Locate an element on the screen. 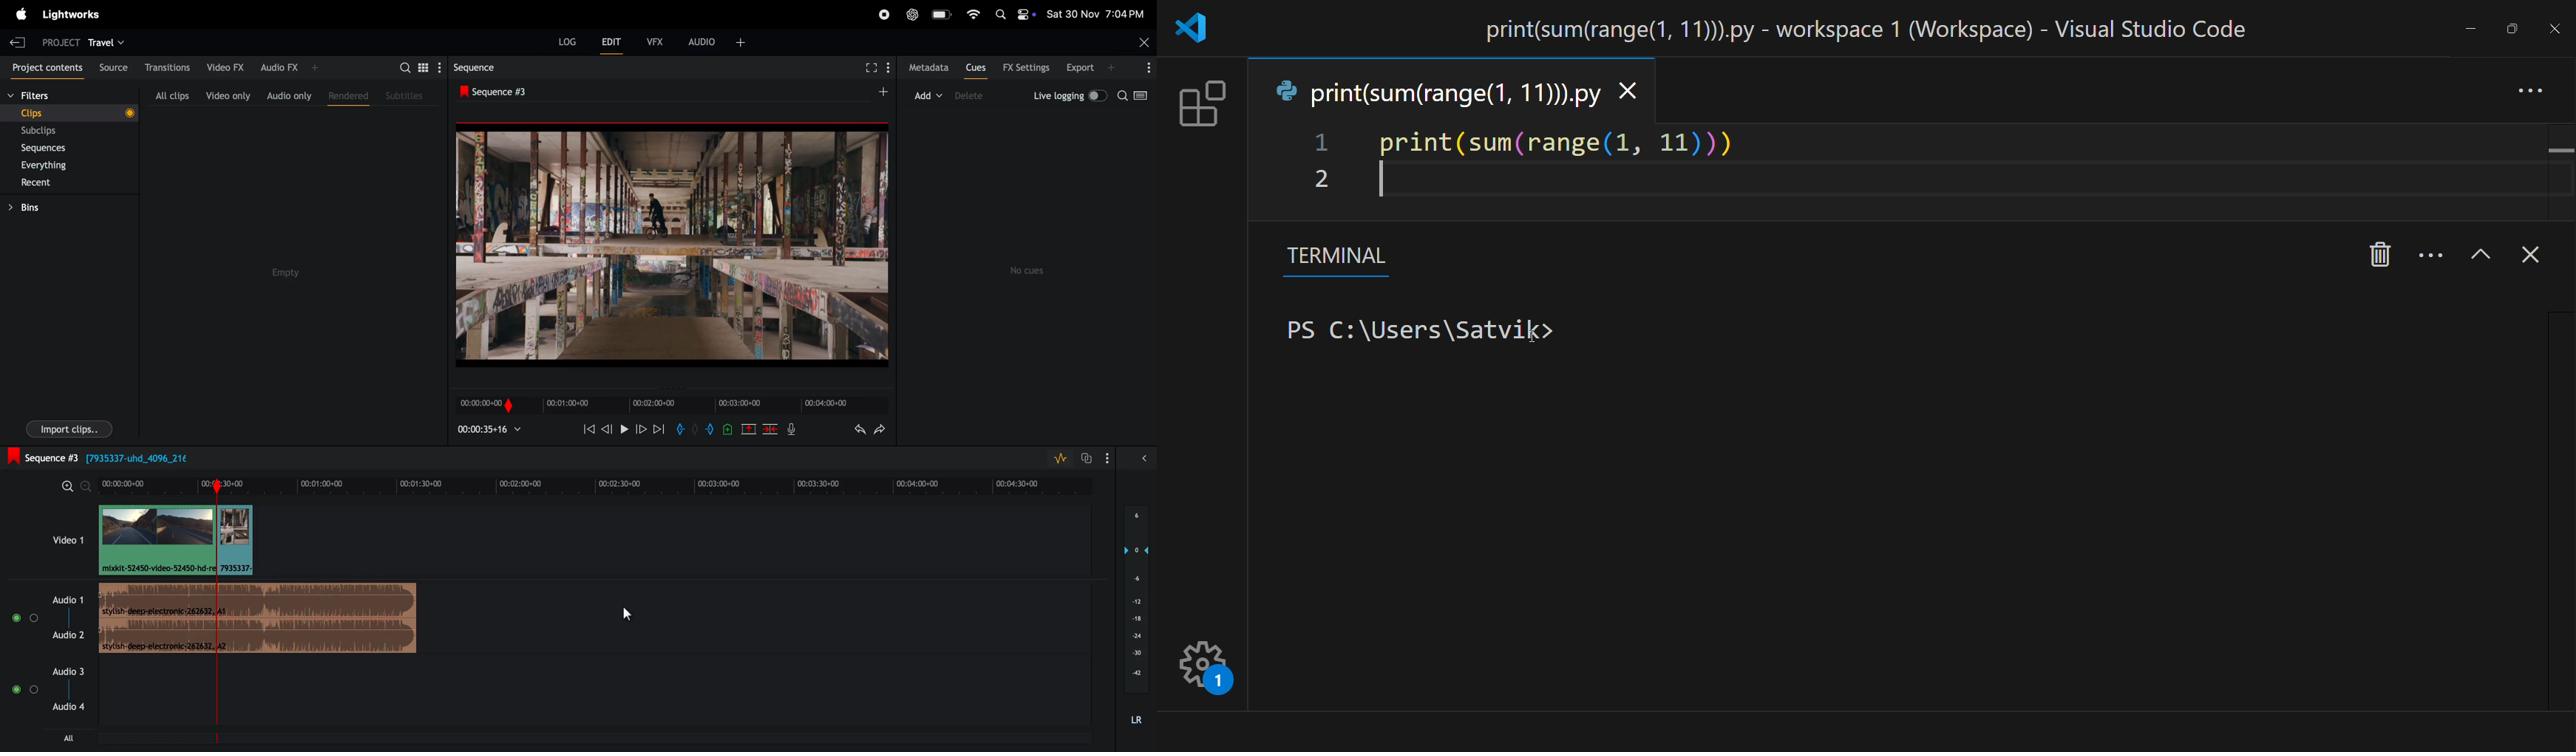 This screenshot has width=2576, height=756. add out is located at coordinates (711, 431).